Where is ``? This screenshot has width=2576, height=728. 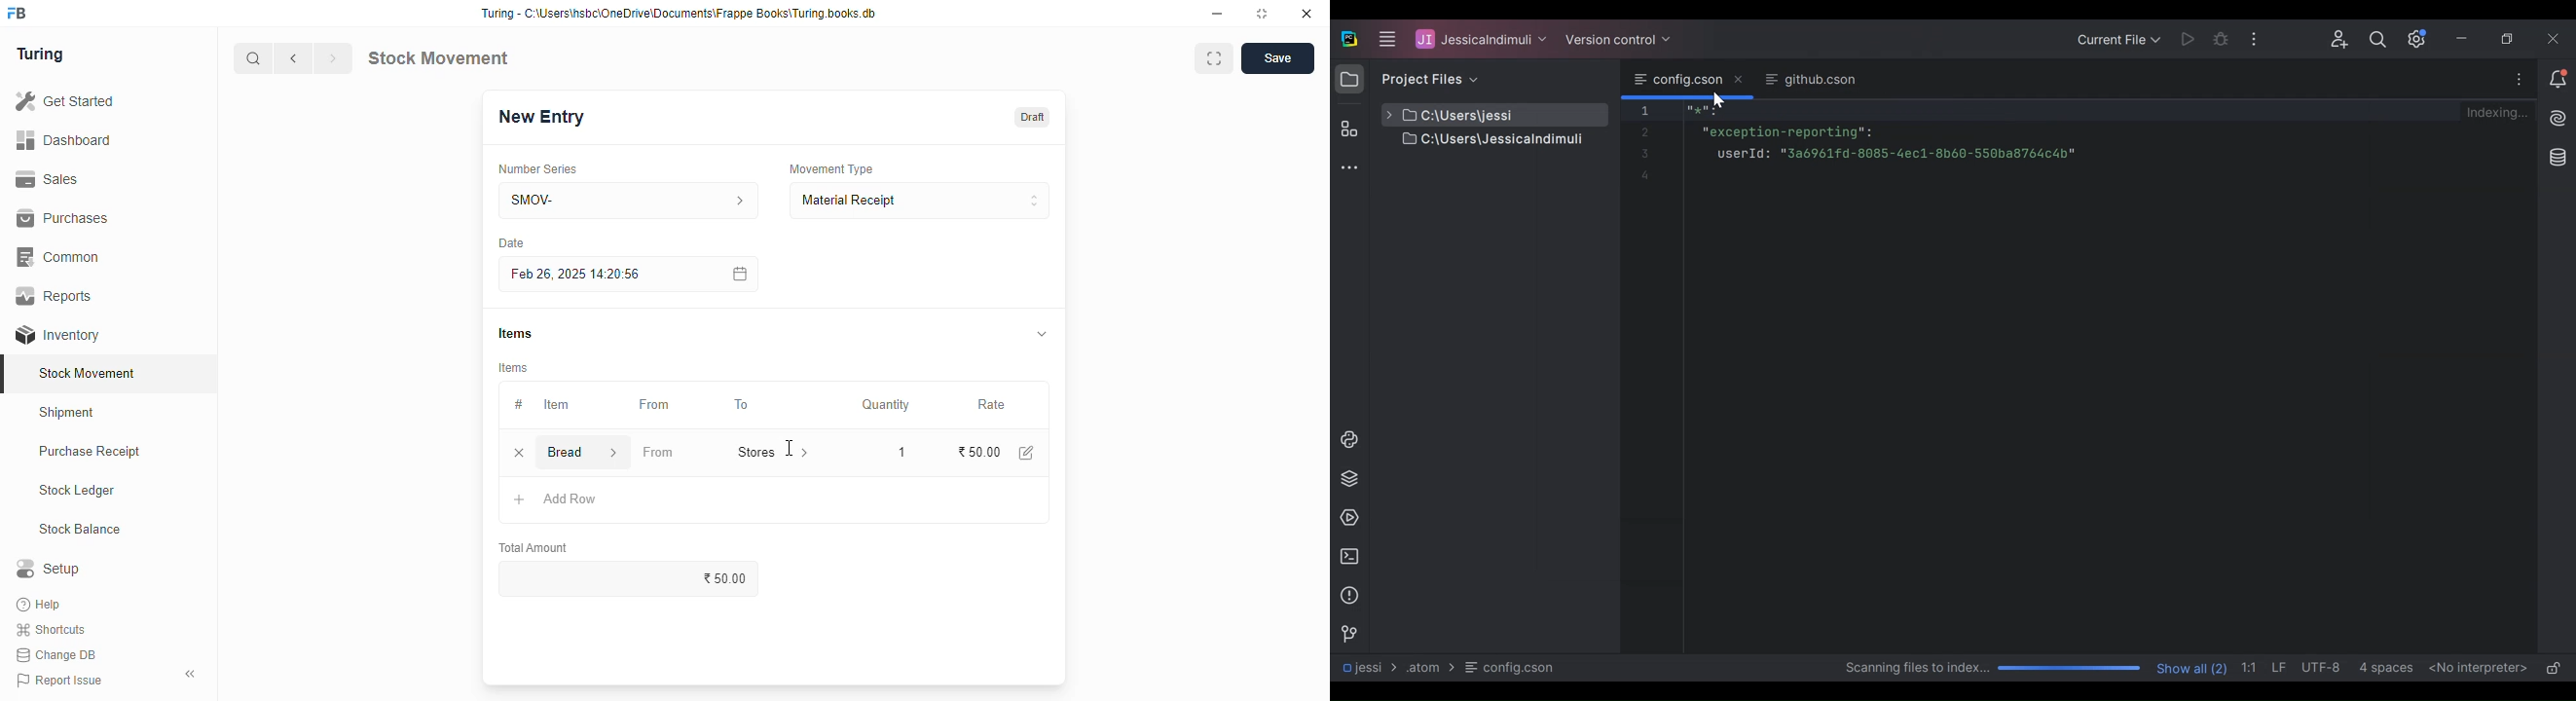  is located at coordinates (1348, 169).